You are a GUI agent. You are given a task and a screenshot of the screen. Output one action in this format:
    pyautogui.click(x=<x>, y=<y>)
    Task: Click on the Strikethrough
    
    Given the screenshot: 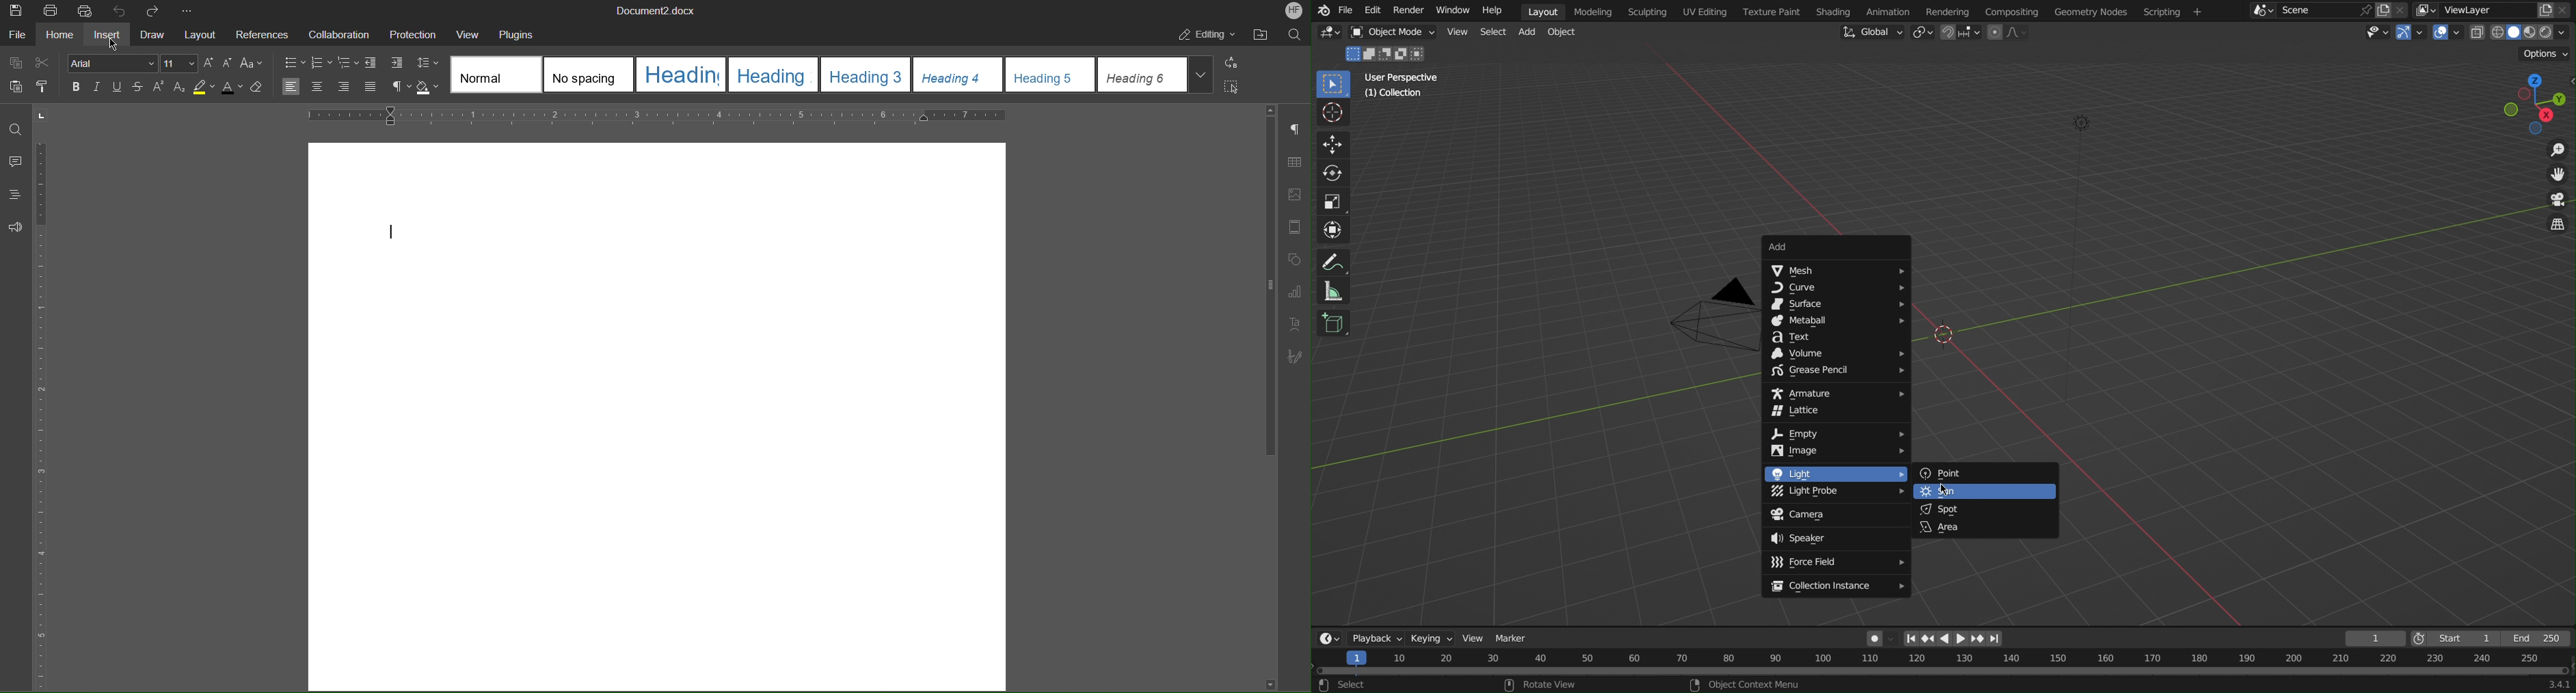 What is the action you would take?
    pyautogui.click(x=139, y=87)
    